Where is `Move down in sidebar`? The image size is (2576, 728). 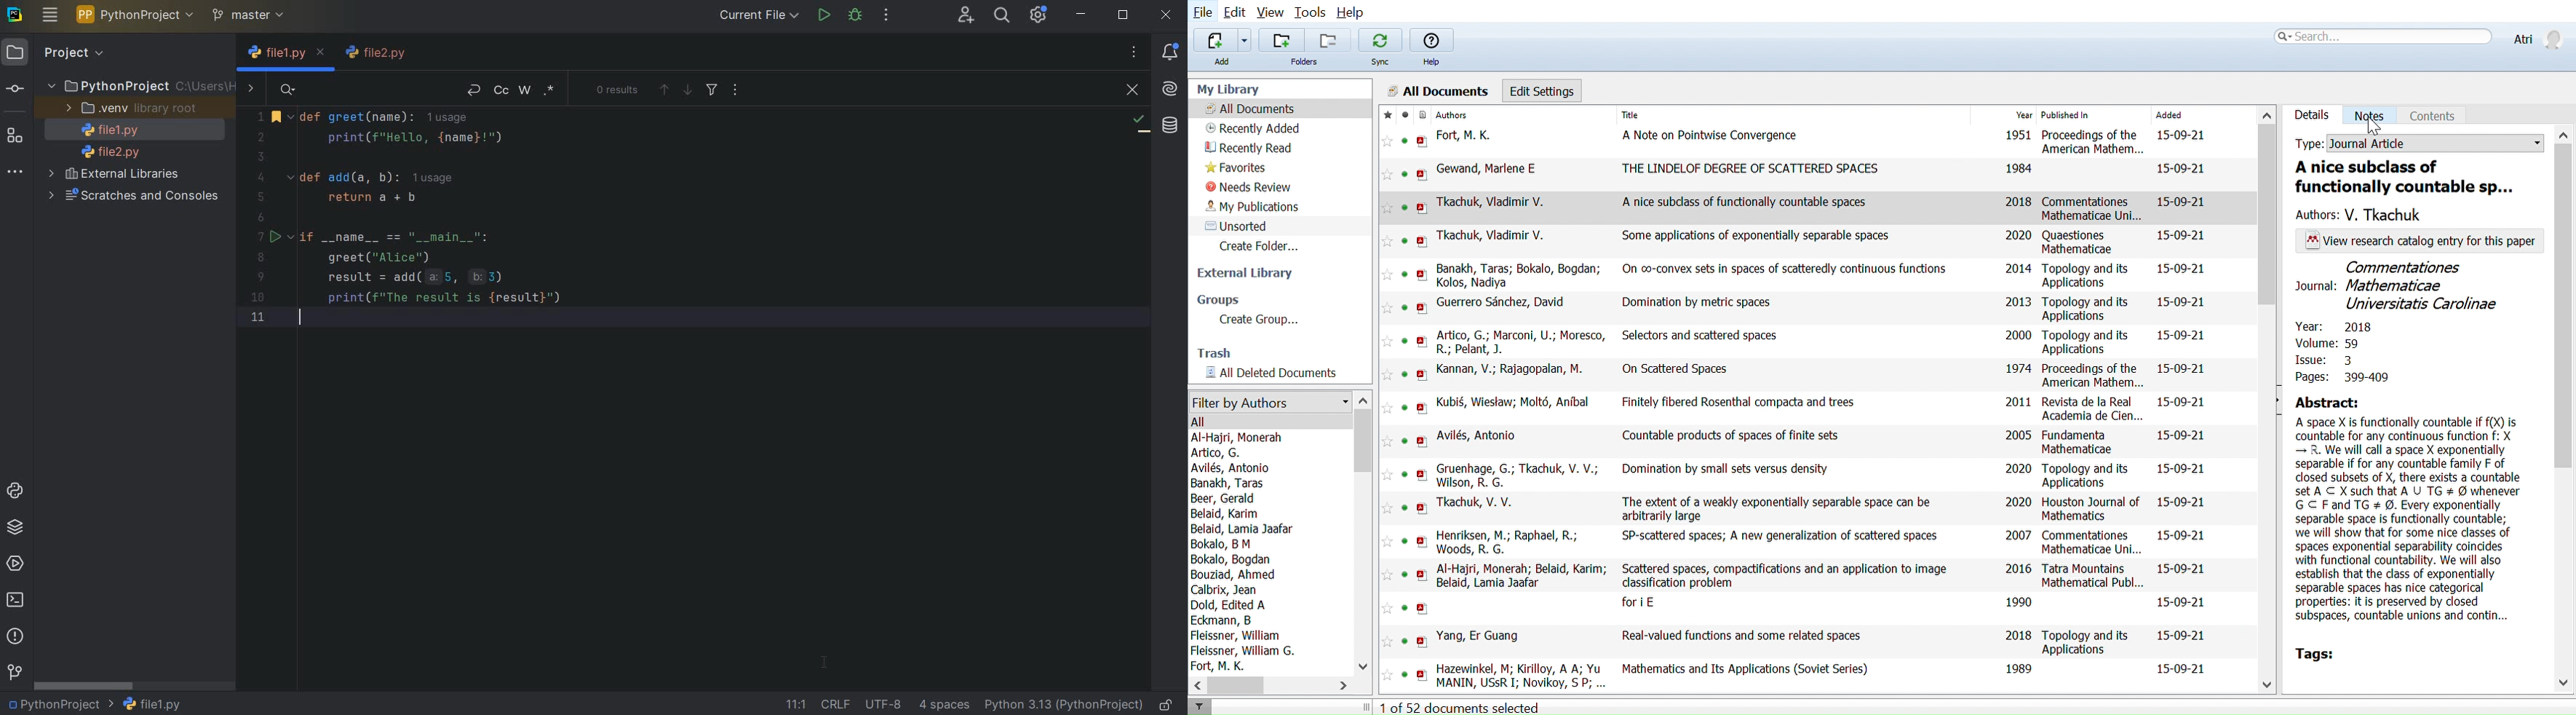
Move down in sidebar is located at coordinates (2563, 683).